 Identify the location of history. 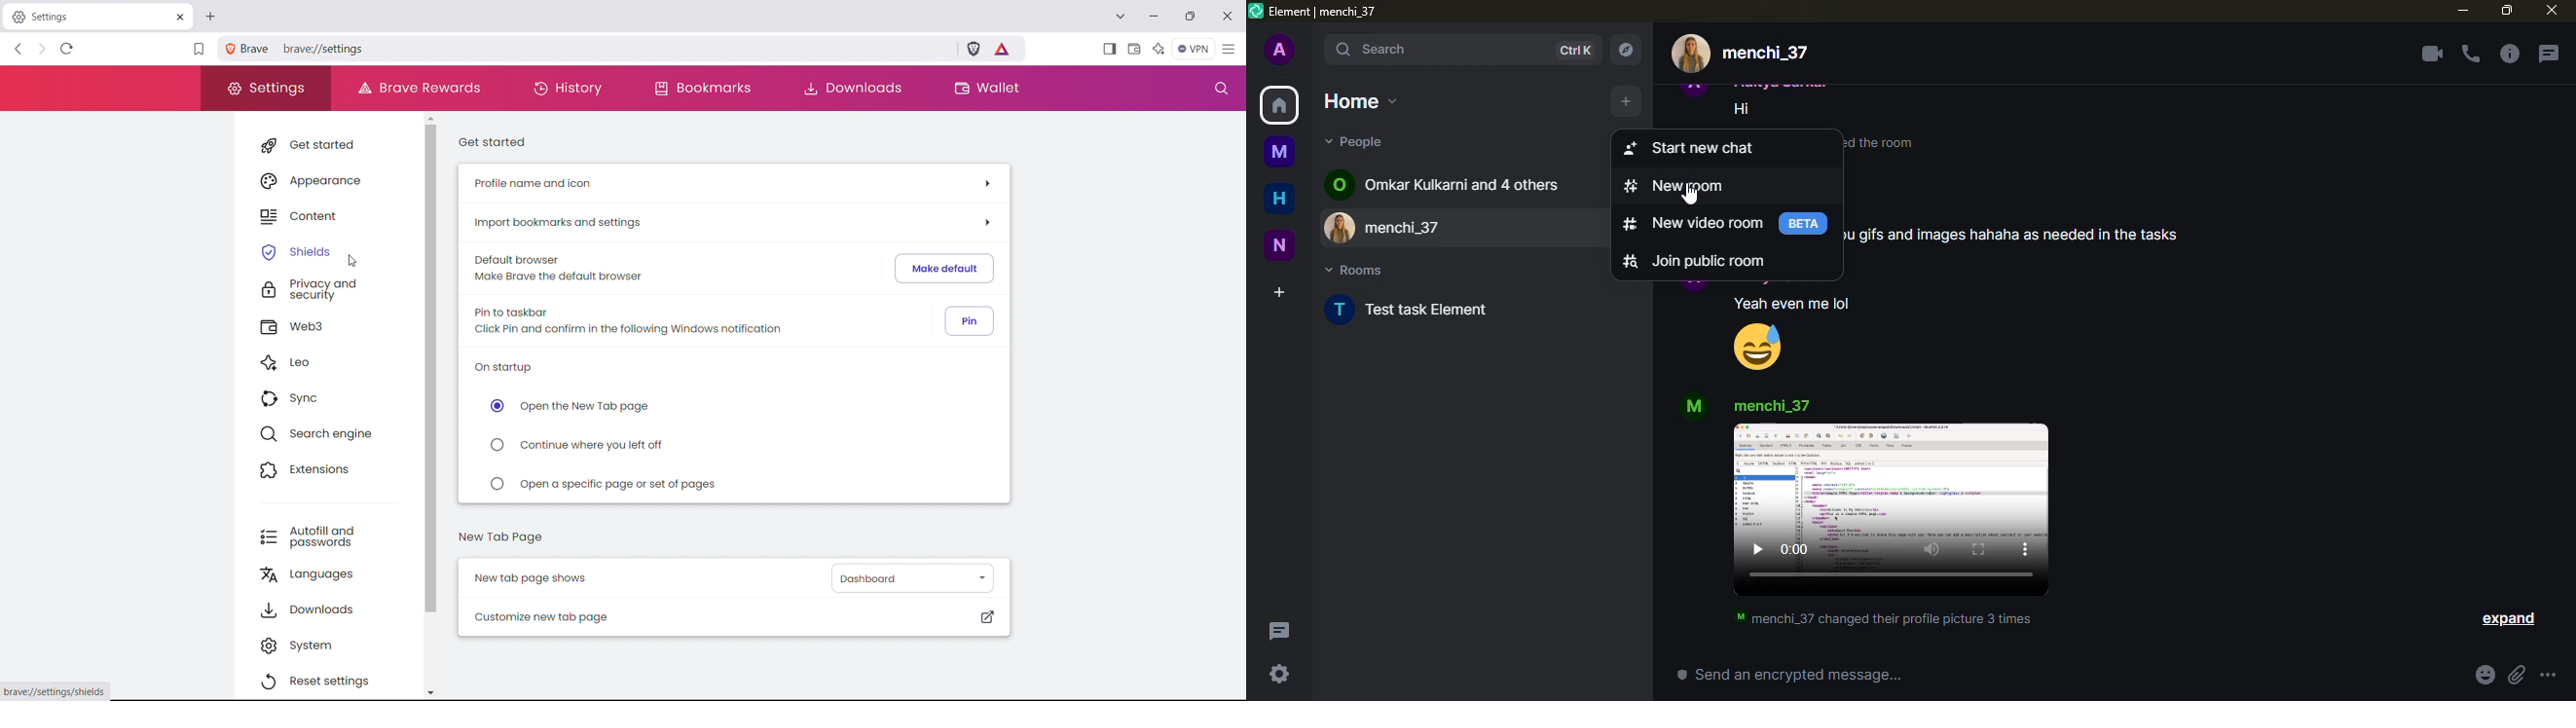
(567, 88).